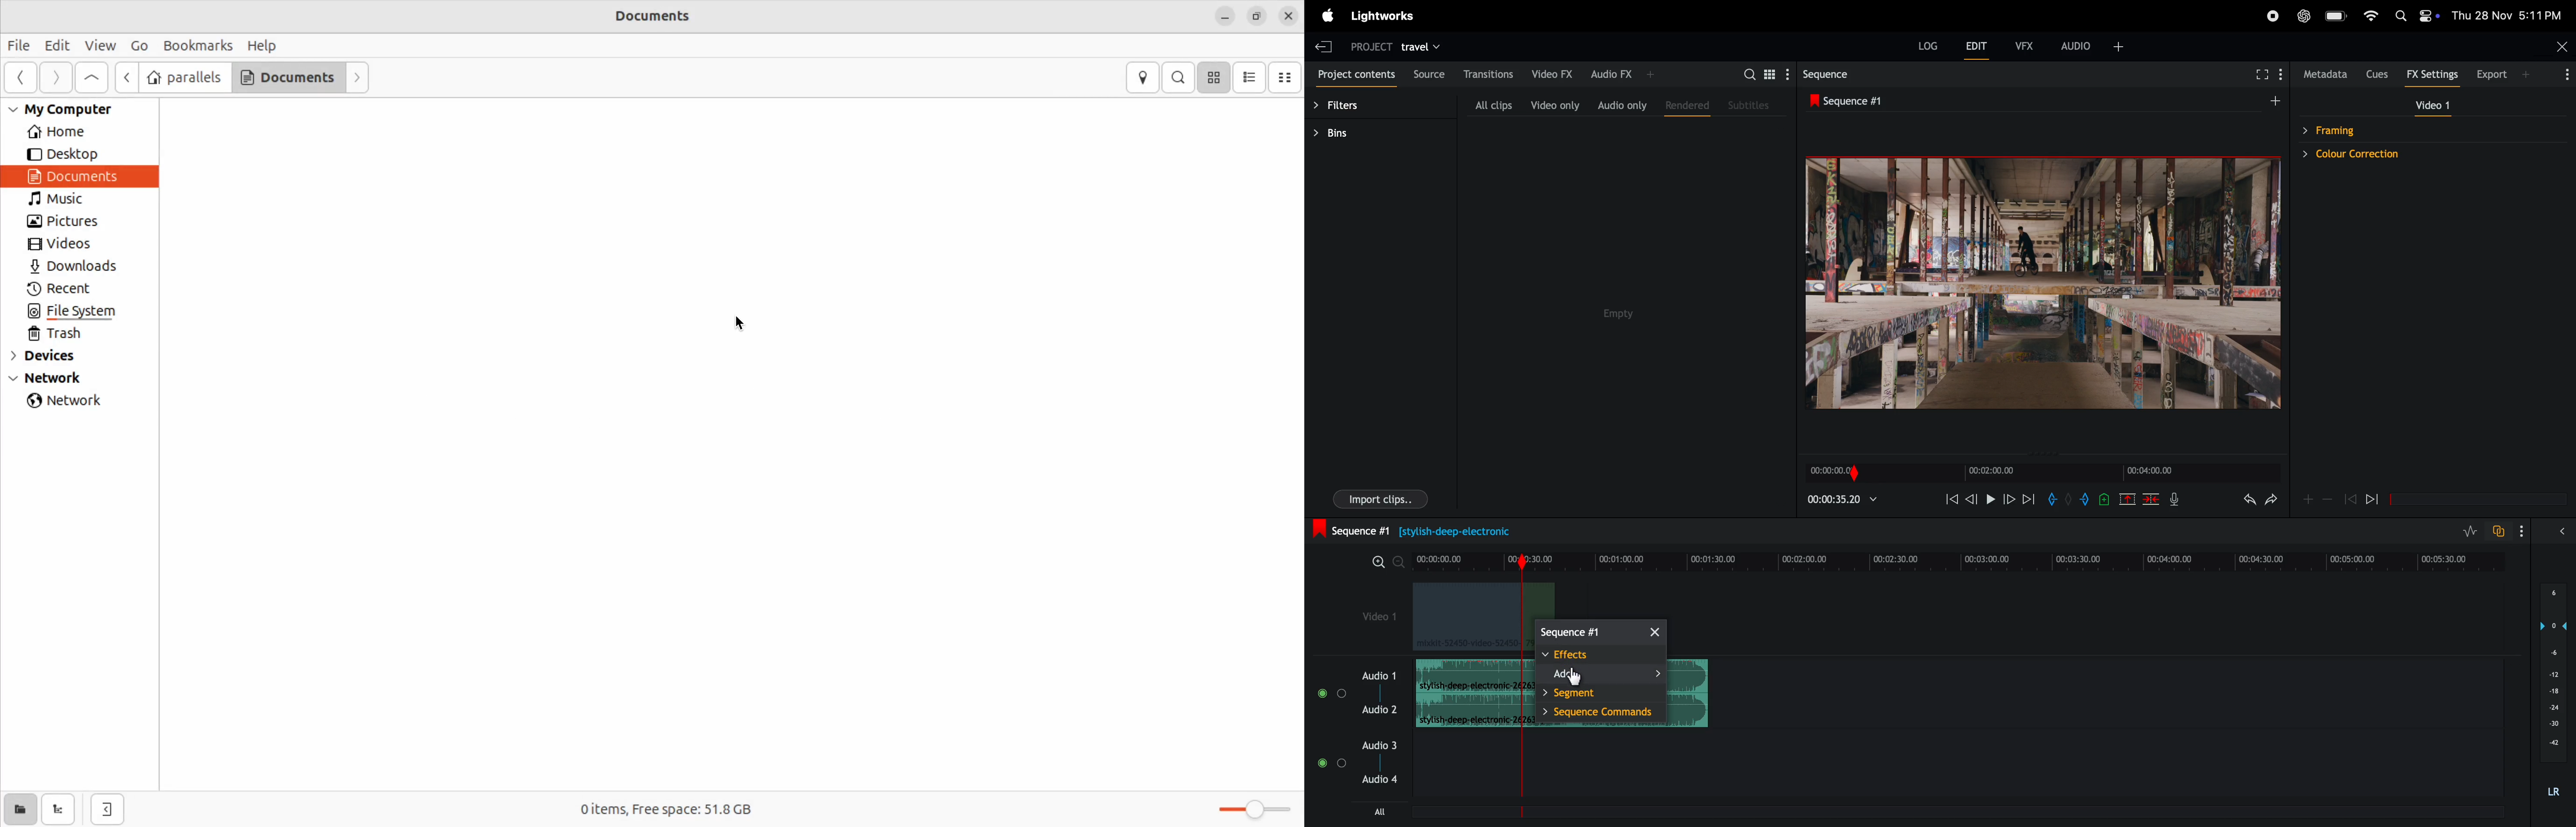 This screenshot has width=2576, height=840. What do you see at coordinates (2507, 15) in the screenshot?
I see `date and time` at bounding box center [2507, 15].